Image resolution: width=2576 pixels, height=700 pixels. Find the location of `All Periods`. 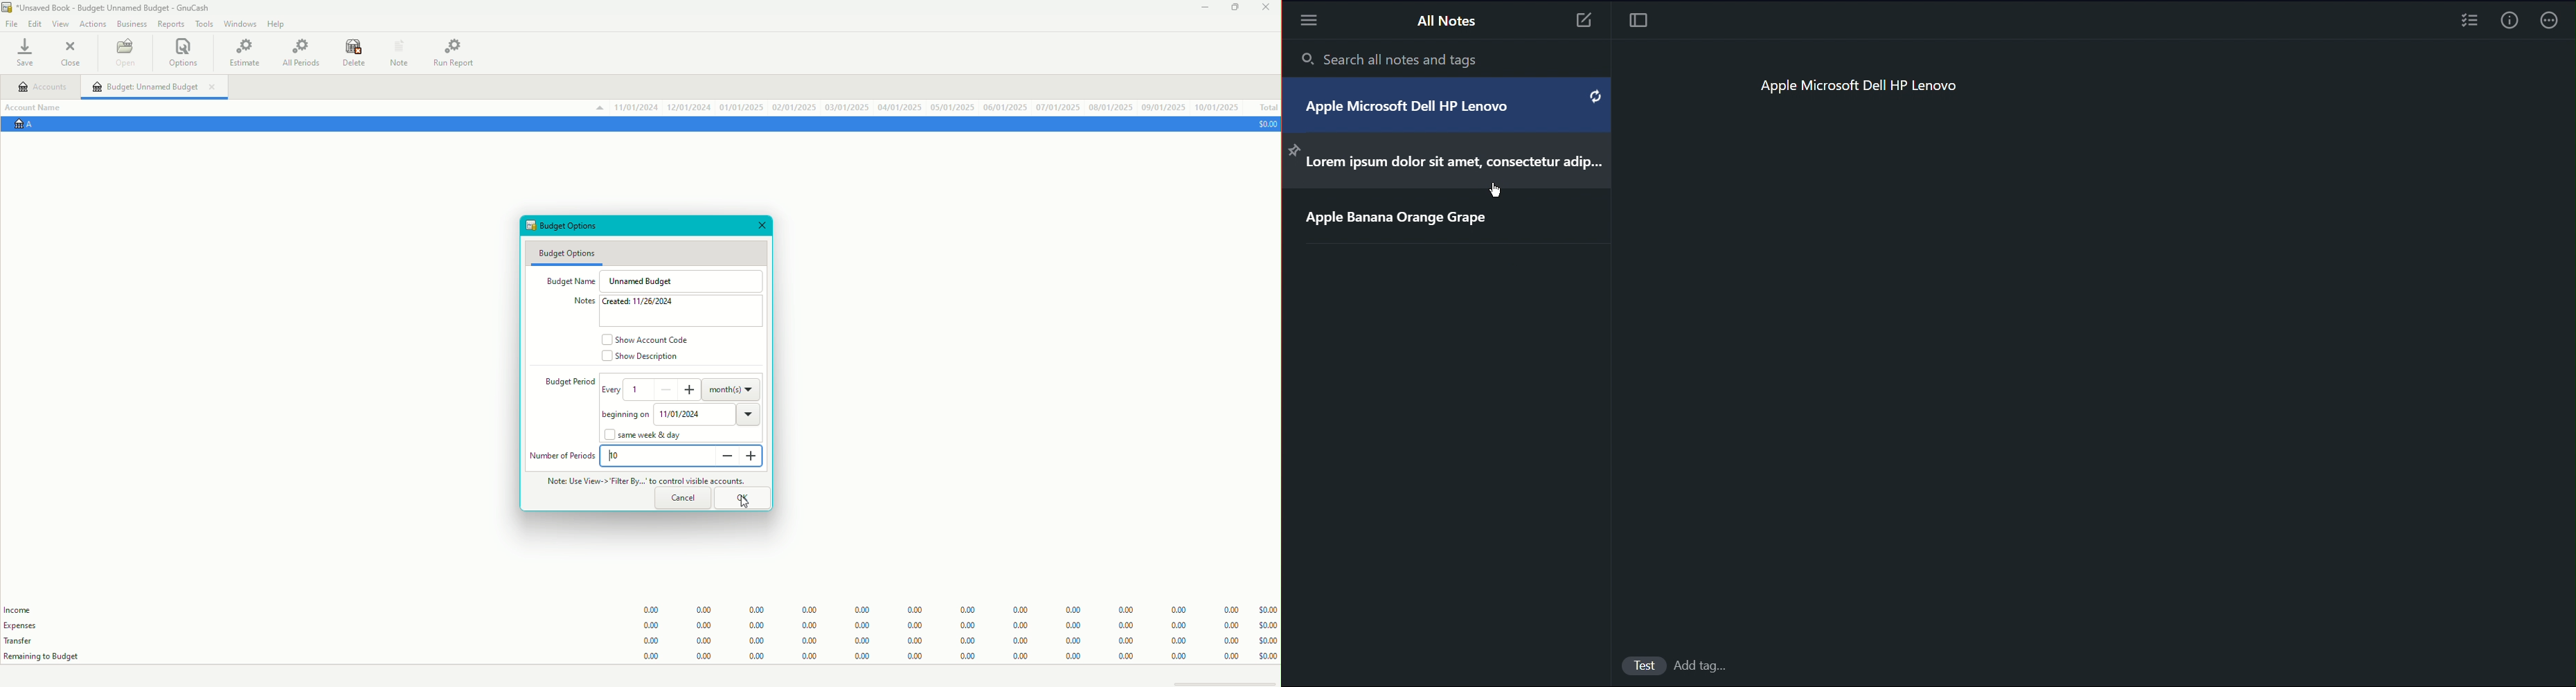

All Periods is located at coordinates (301, 53).